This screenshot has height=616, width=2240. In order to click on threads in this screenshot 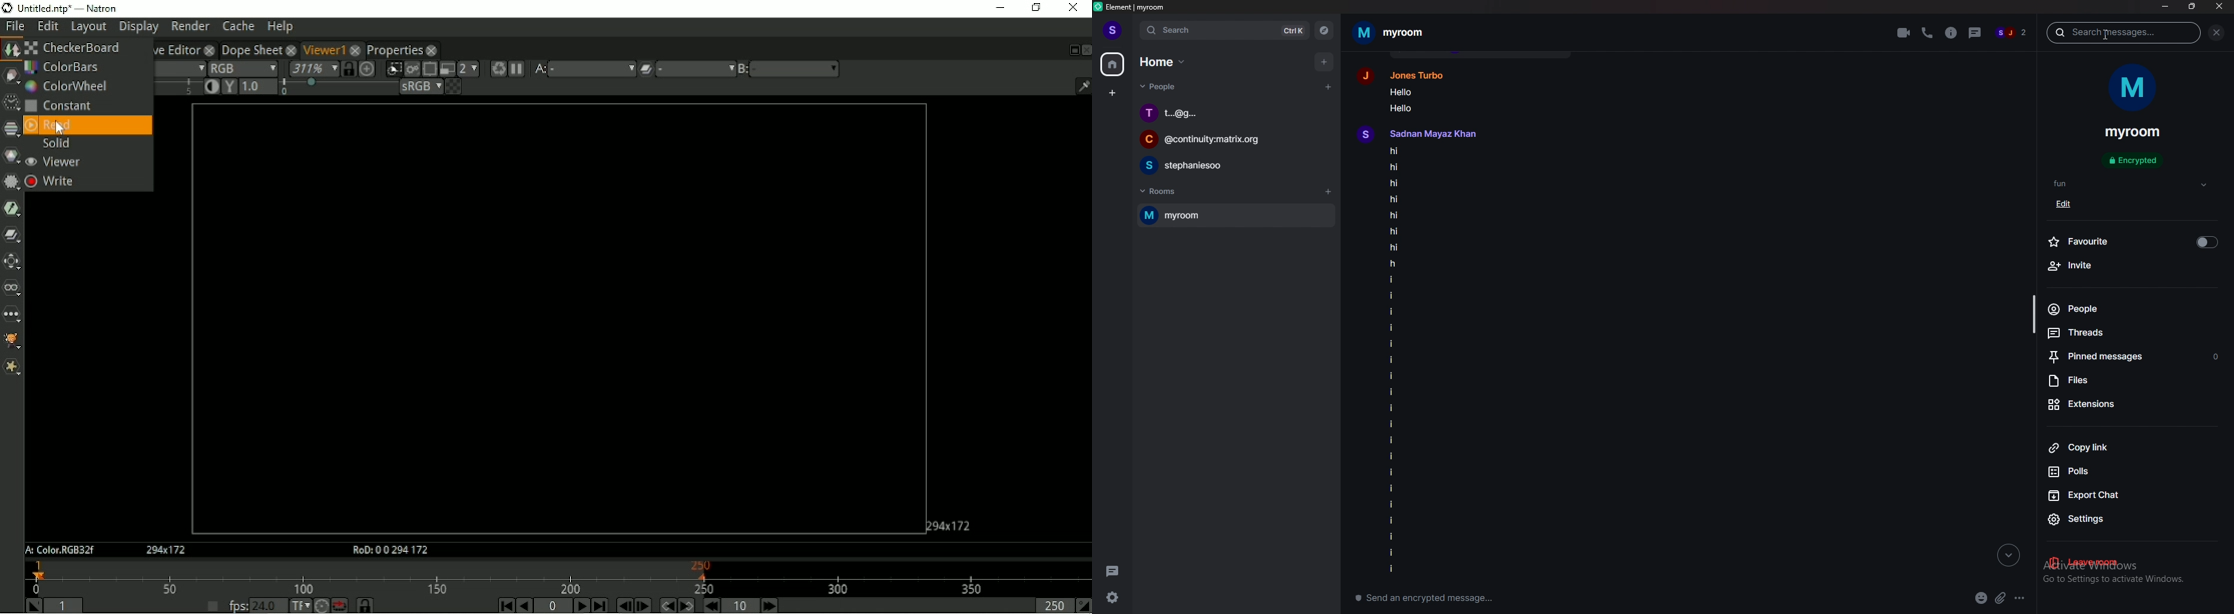, I will do `click(1971, 33)`.